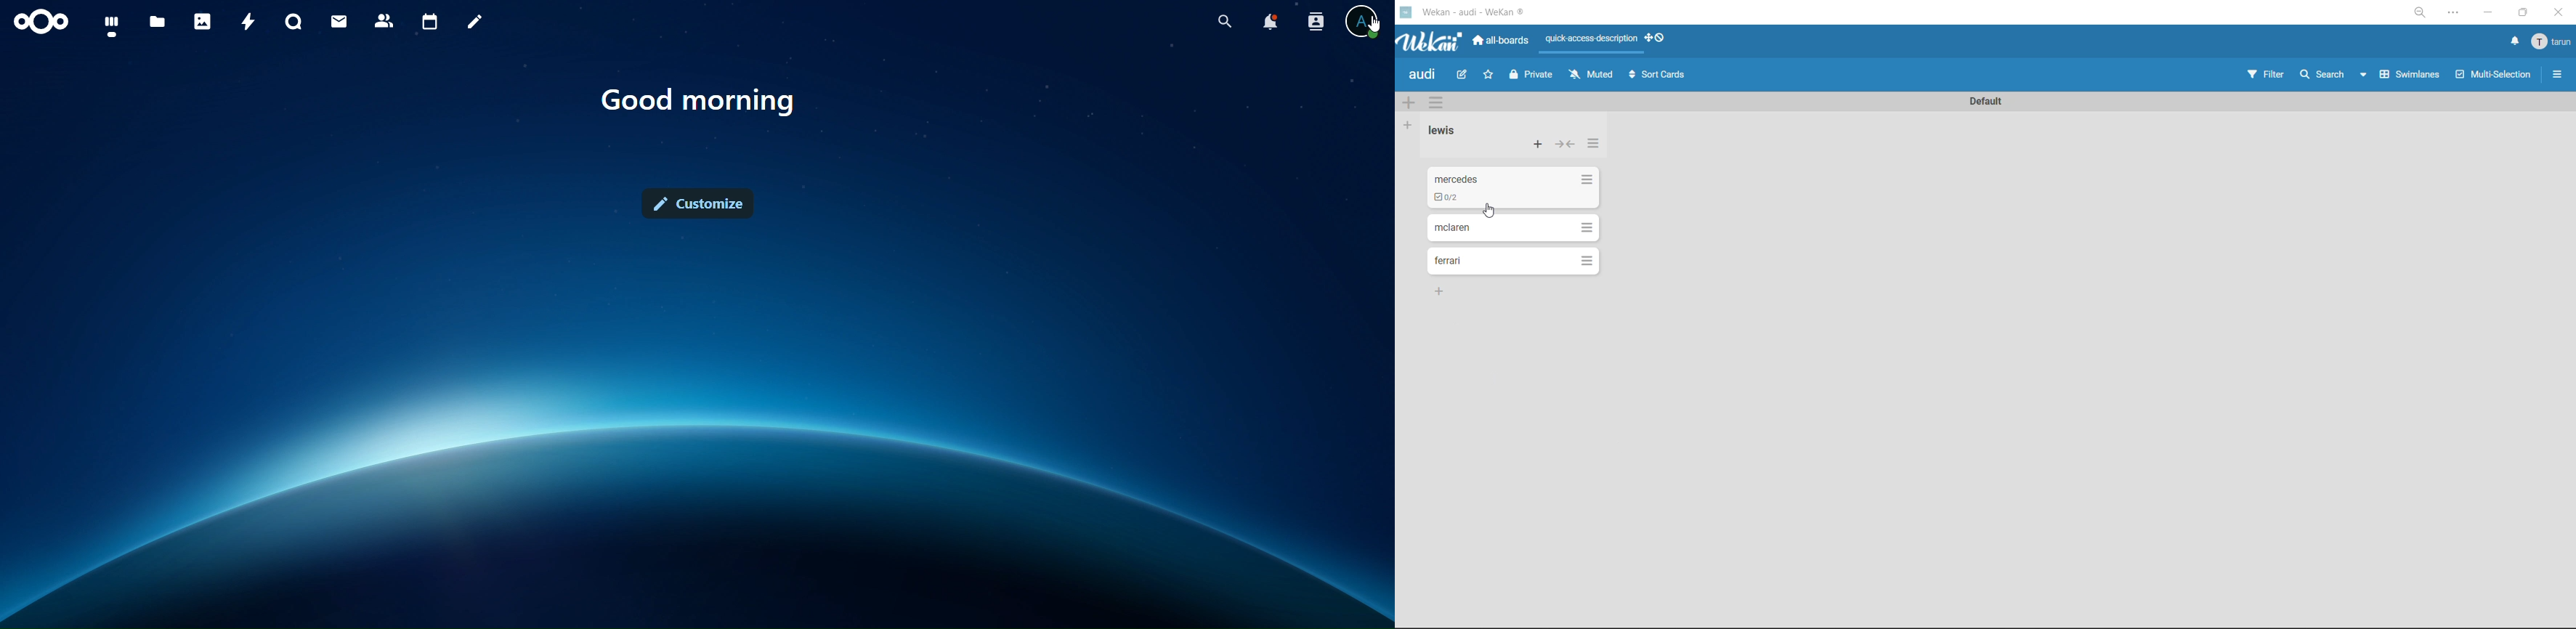 This screenshot has height=644, width=2576. I want to click on filter, so click(2270, 76).